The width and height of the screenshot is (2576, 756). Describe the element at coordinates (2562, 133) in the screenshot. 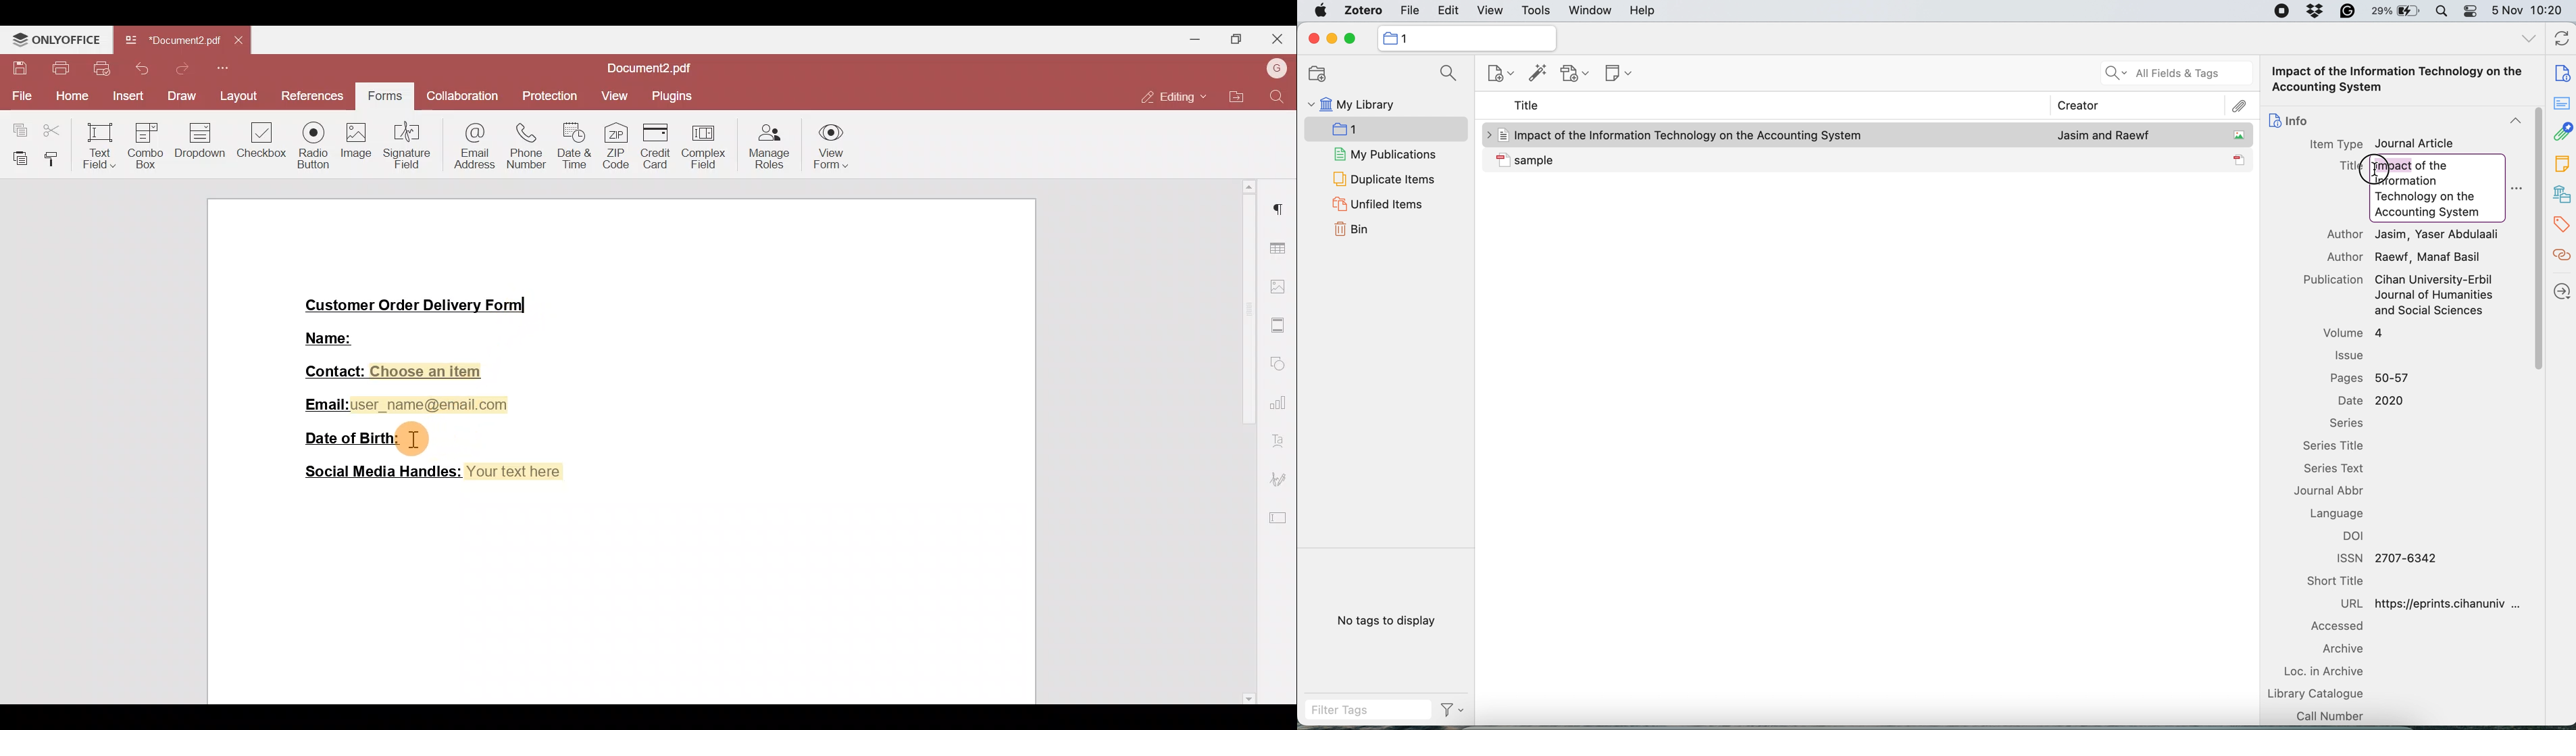

I see `attachment` at that location.